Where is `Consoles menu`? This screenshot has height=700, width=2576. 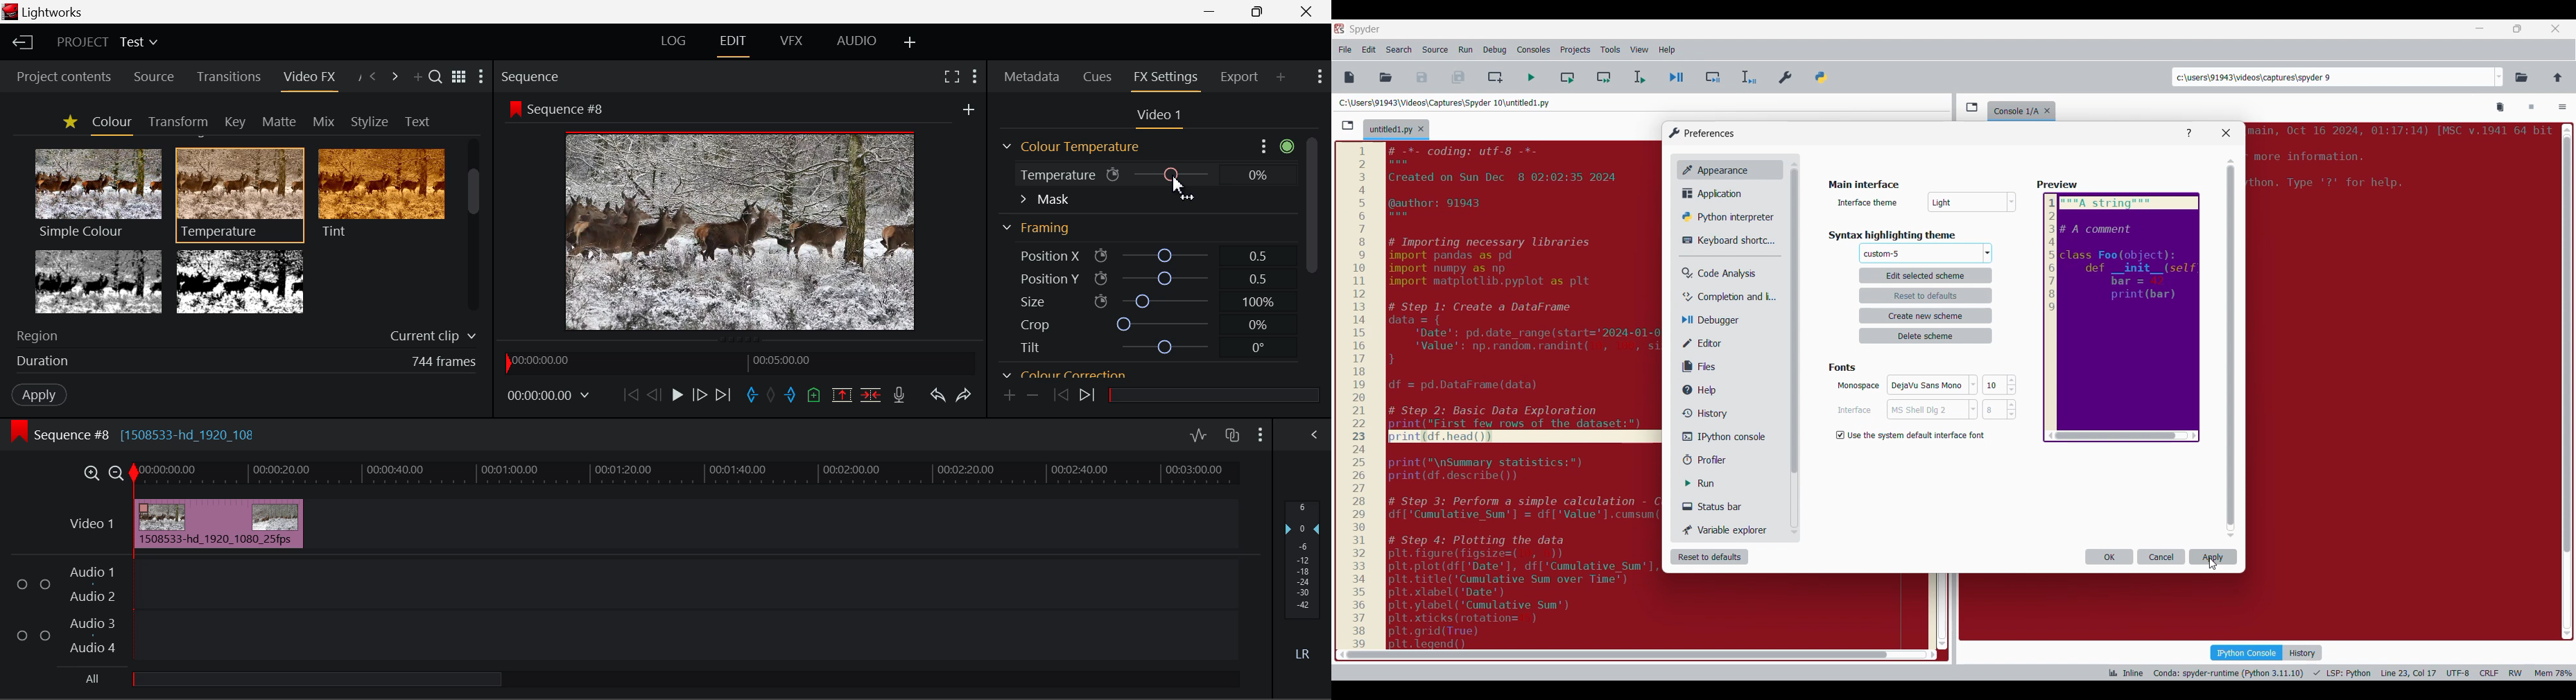
Consoles menu is located at coordinates (1534, 50).